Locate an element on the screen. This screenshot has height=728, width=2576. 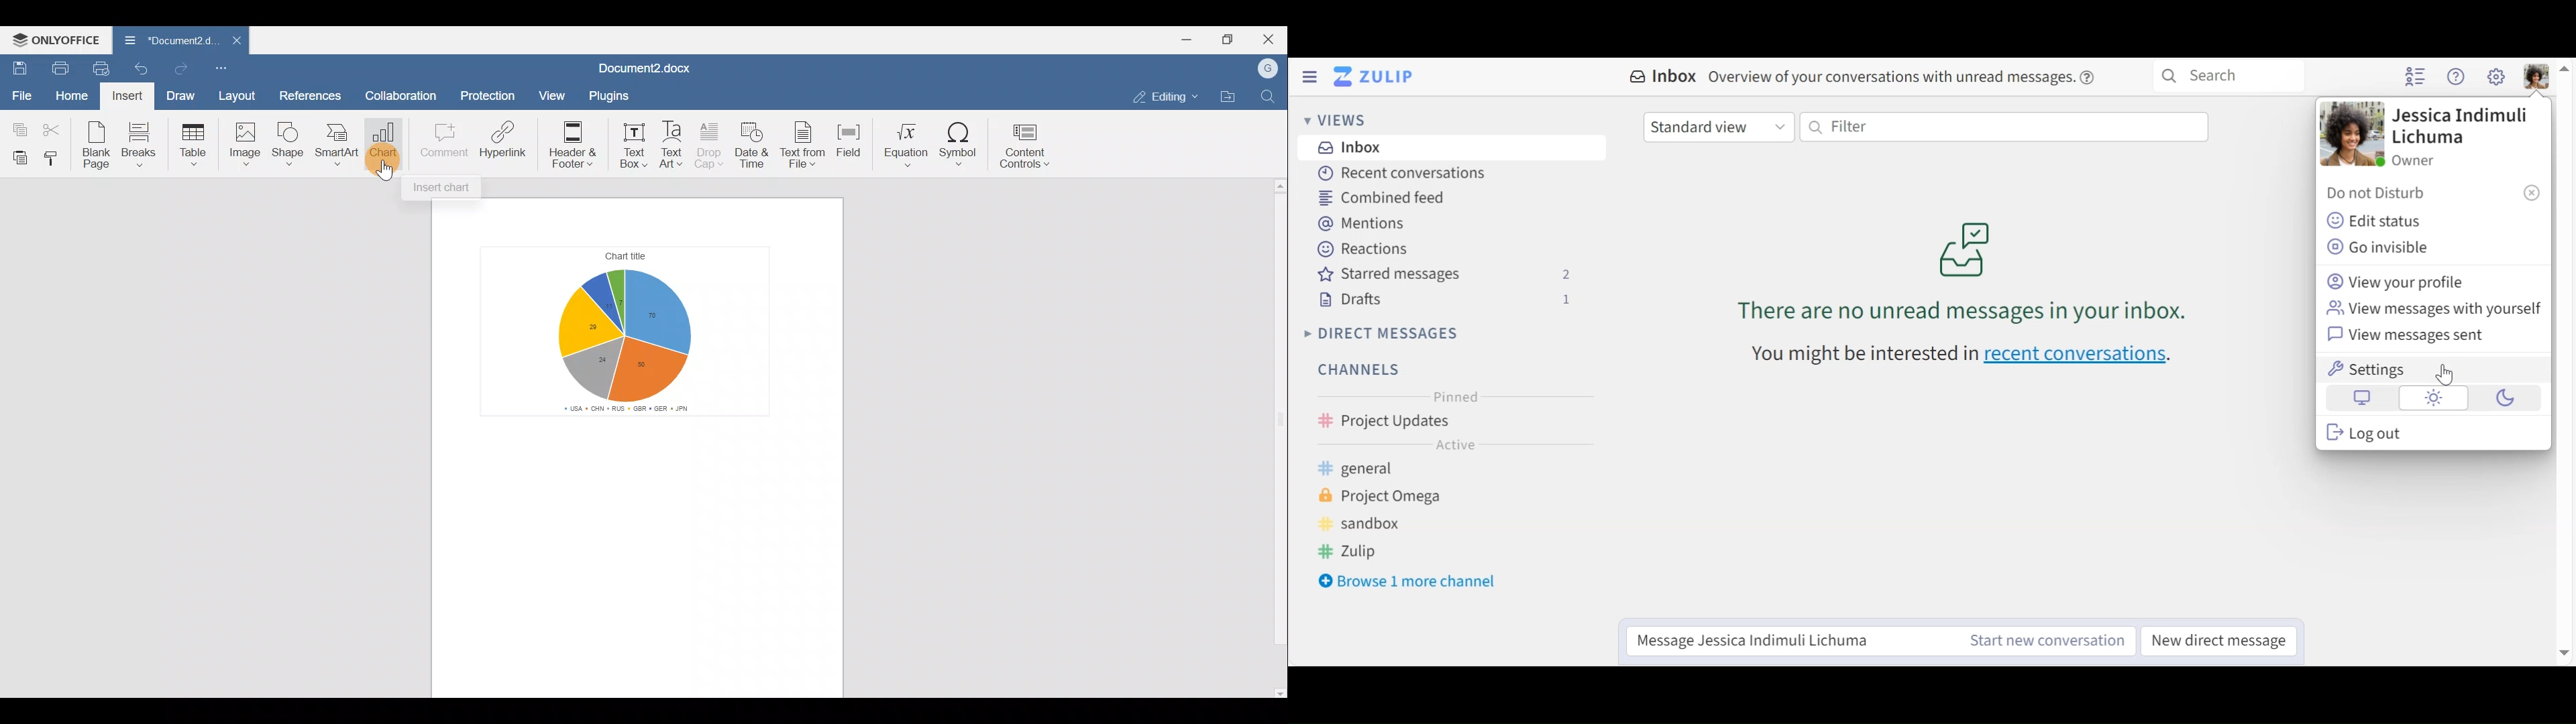
Recent Conversations is located at coordinates (1406, 173).